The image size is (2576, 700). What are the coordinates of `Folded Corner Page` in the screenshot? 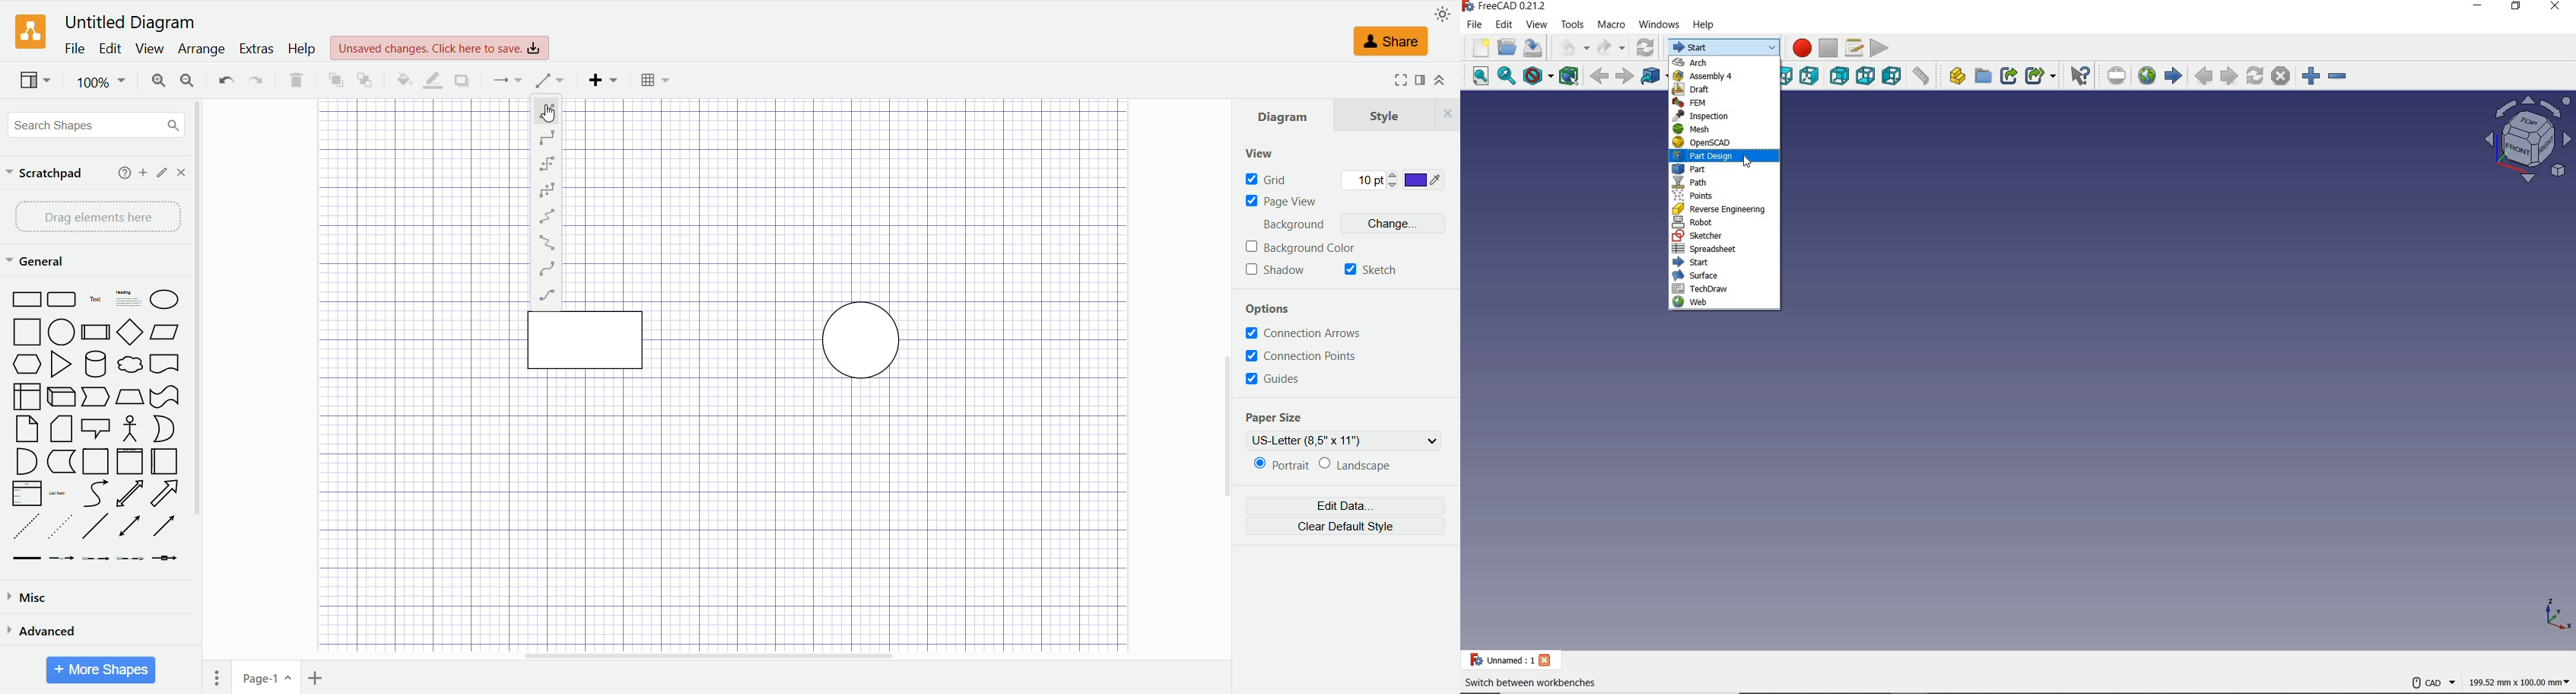 It's located at (61, 428).